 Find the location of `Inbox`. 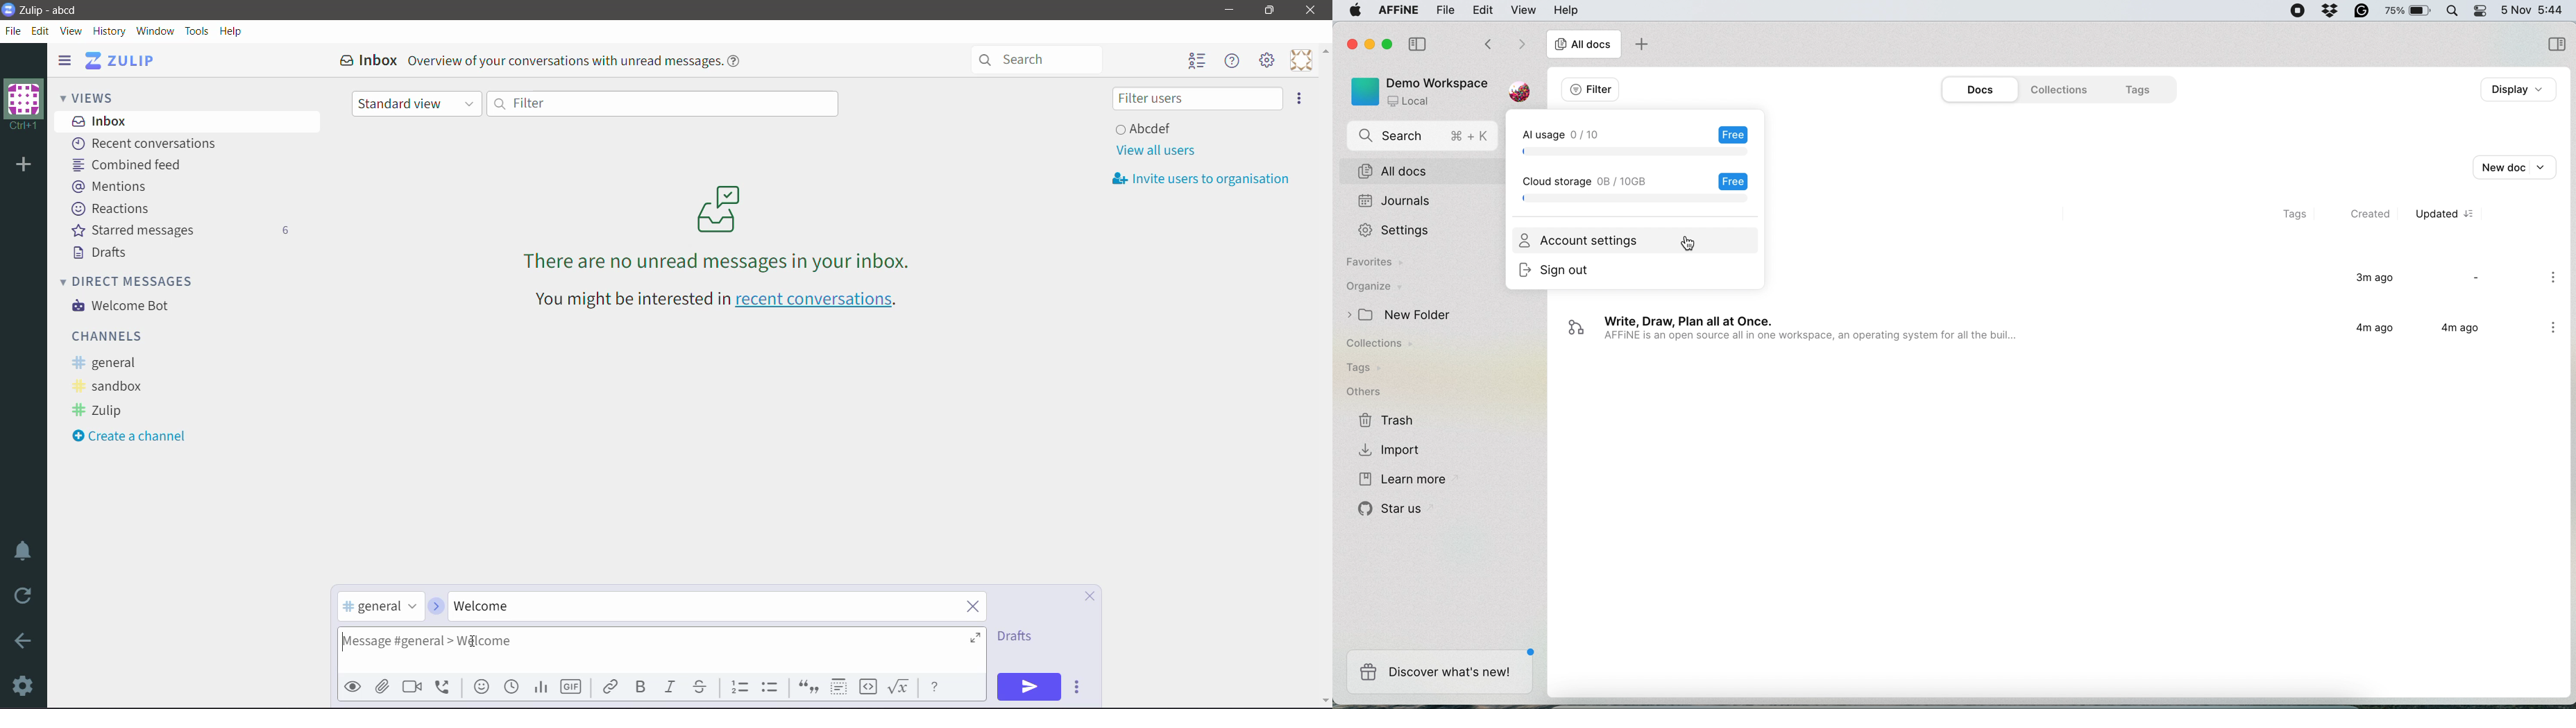

Inbox is located at coordinates (188, 121).